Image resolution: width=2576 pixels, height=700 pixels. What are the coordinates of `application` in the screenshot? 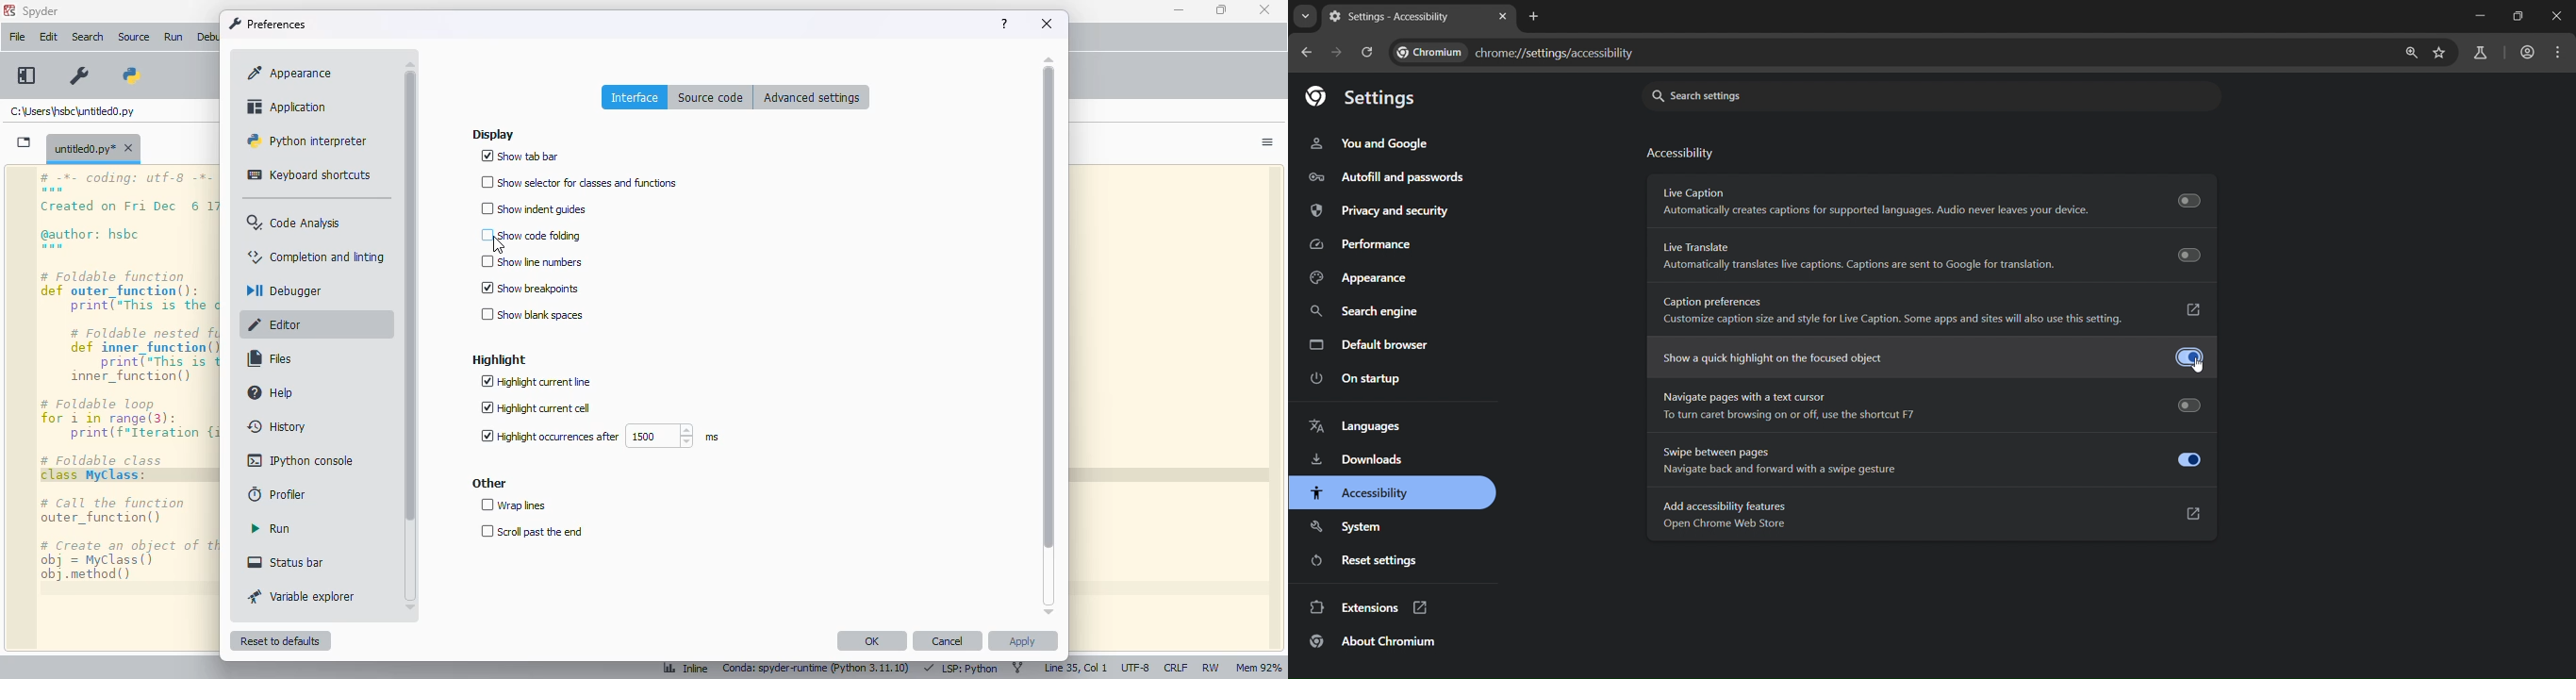 It's located at (285, 107).